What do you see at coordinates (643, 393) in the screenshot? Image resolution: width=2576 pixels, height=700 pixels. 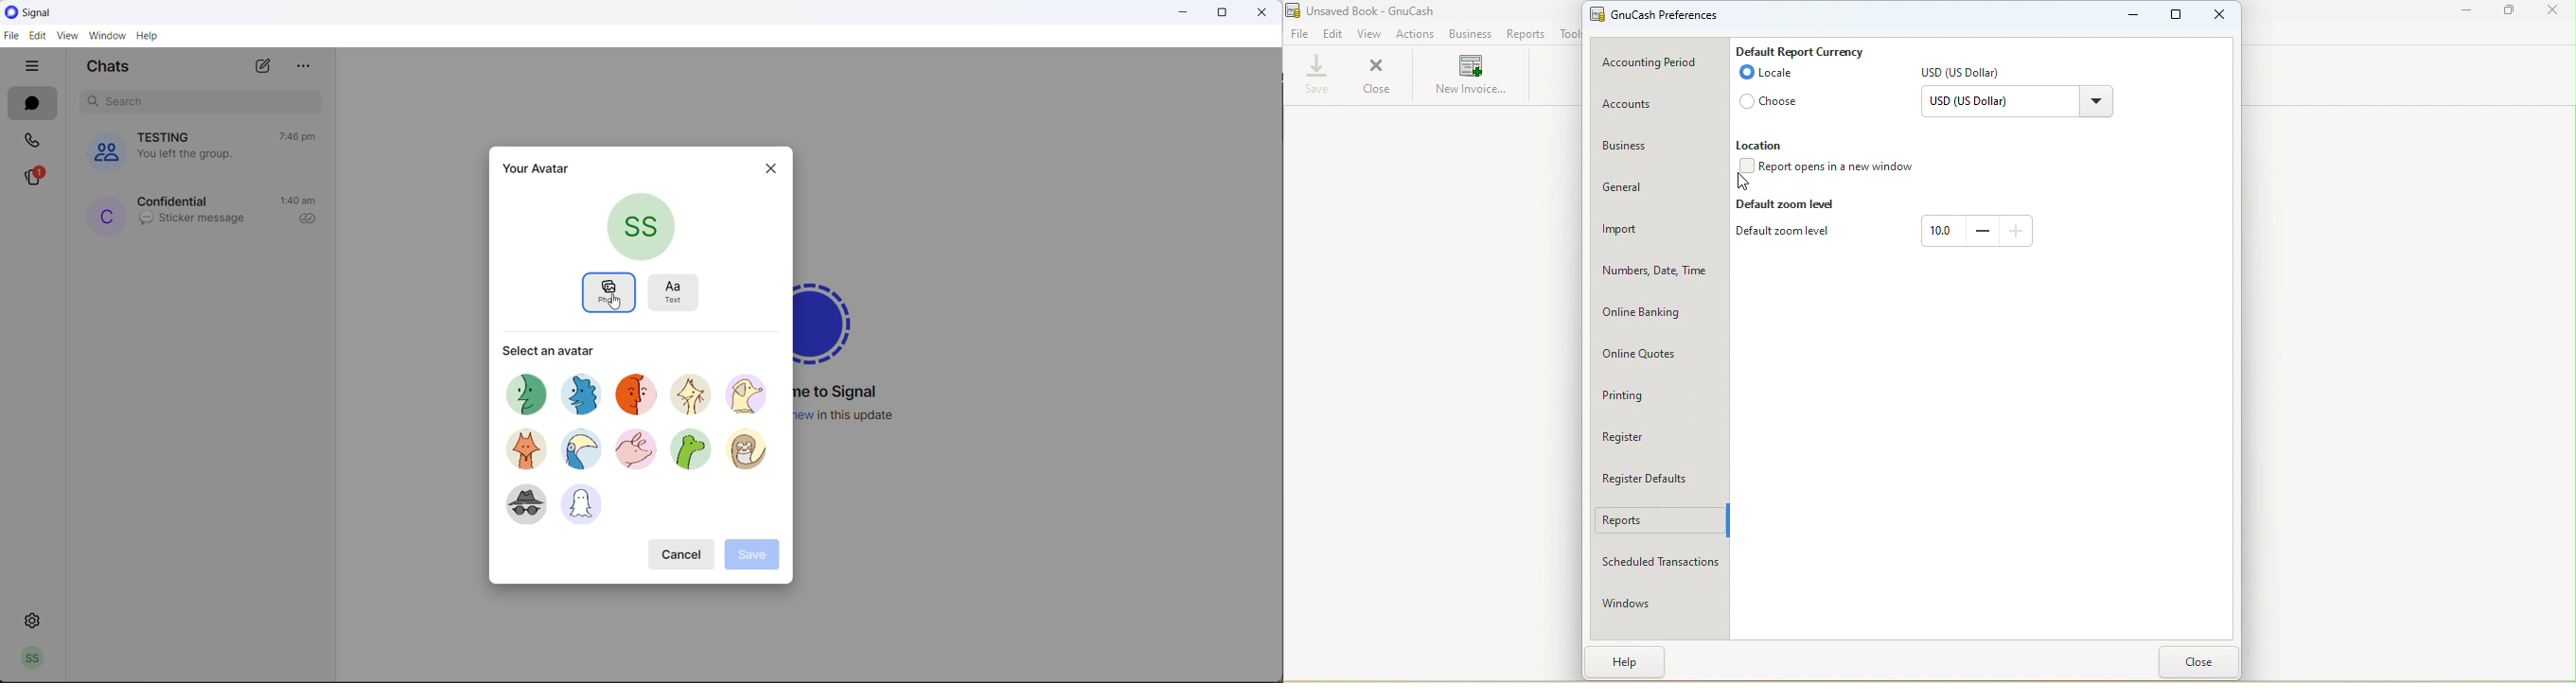 I see `avatar` at bounding box center [643, 393].